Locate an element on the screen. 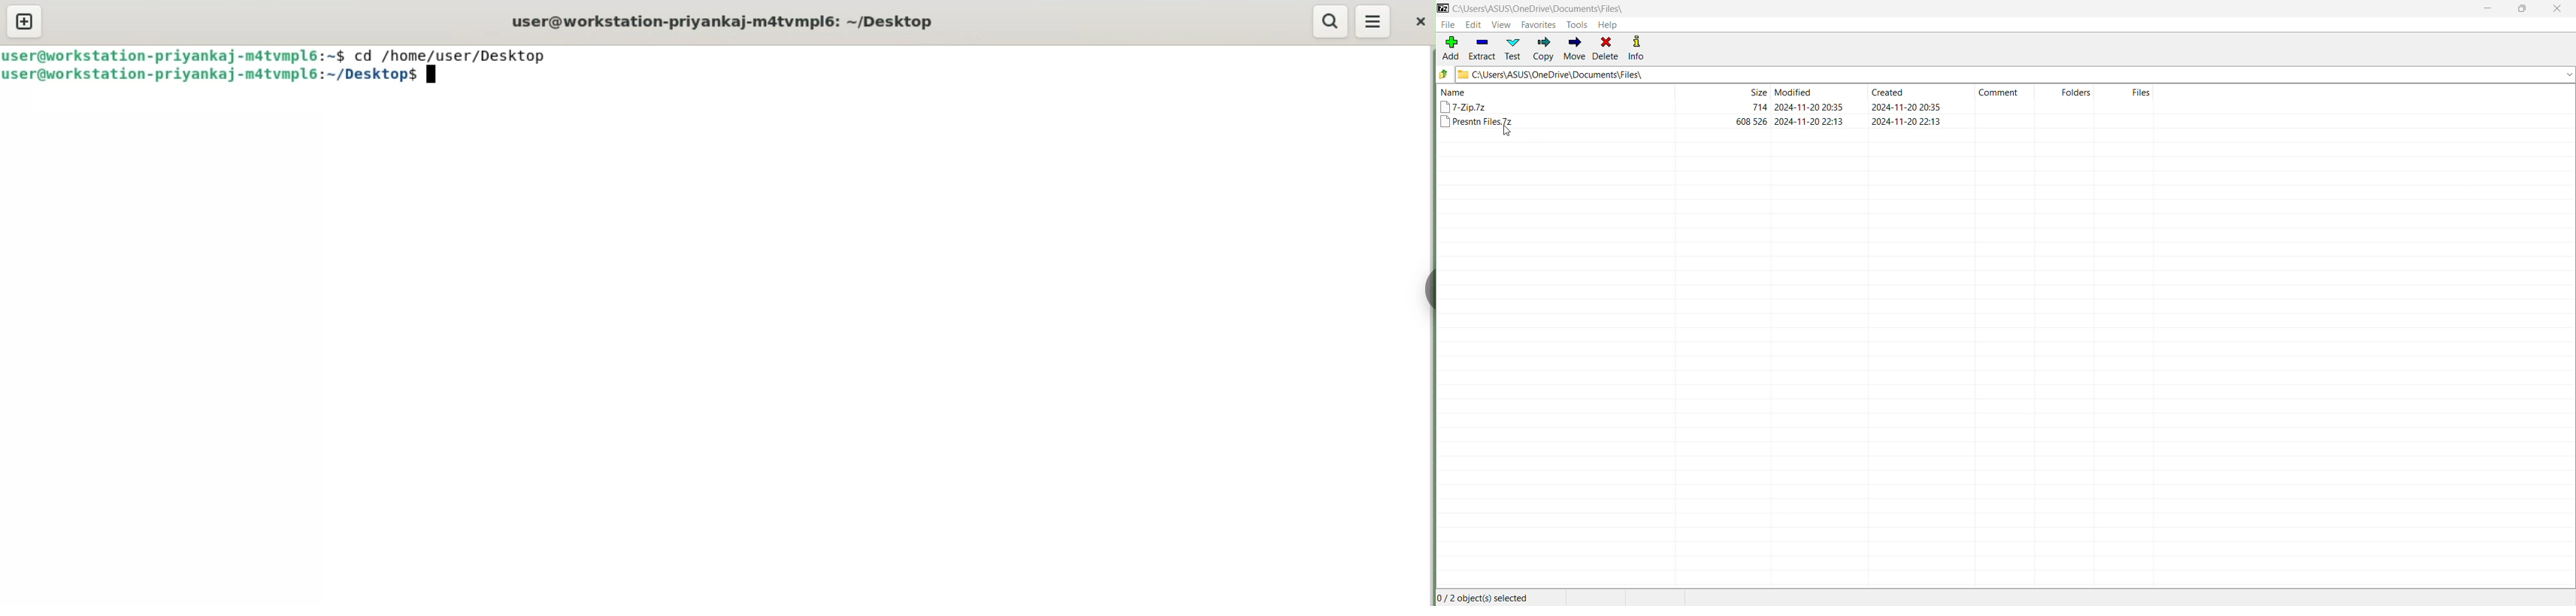 The width and height of the screenshot is (2576, 616). command input is located at coordinates (927, 76).